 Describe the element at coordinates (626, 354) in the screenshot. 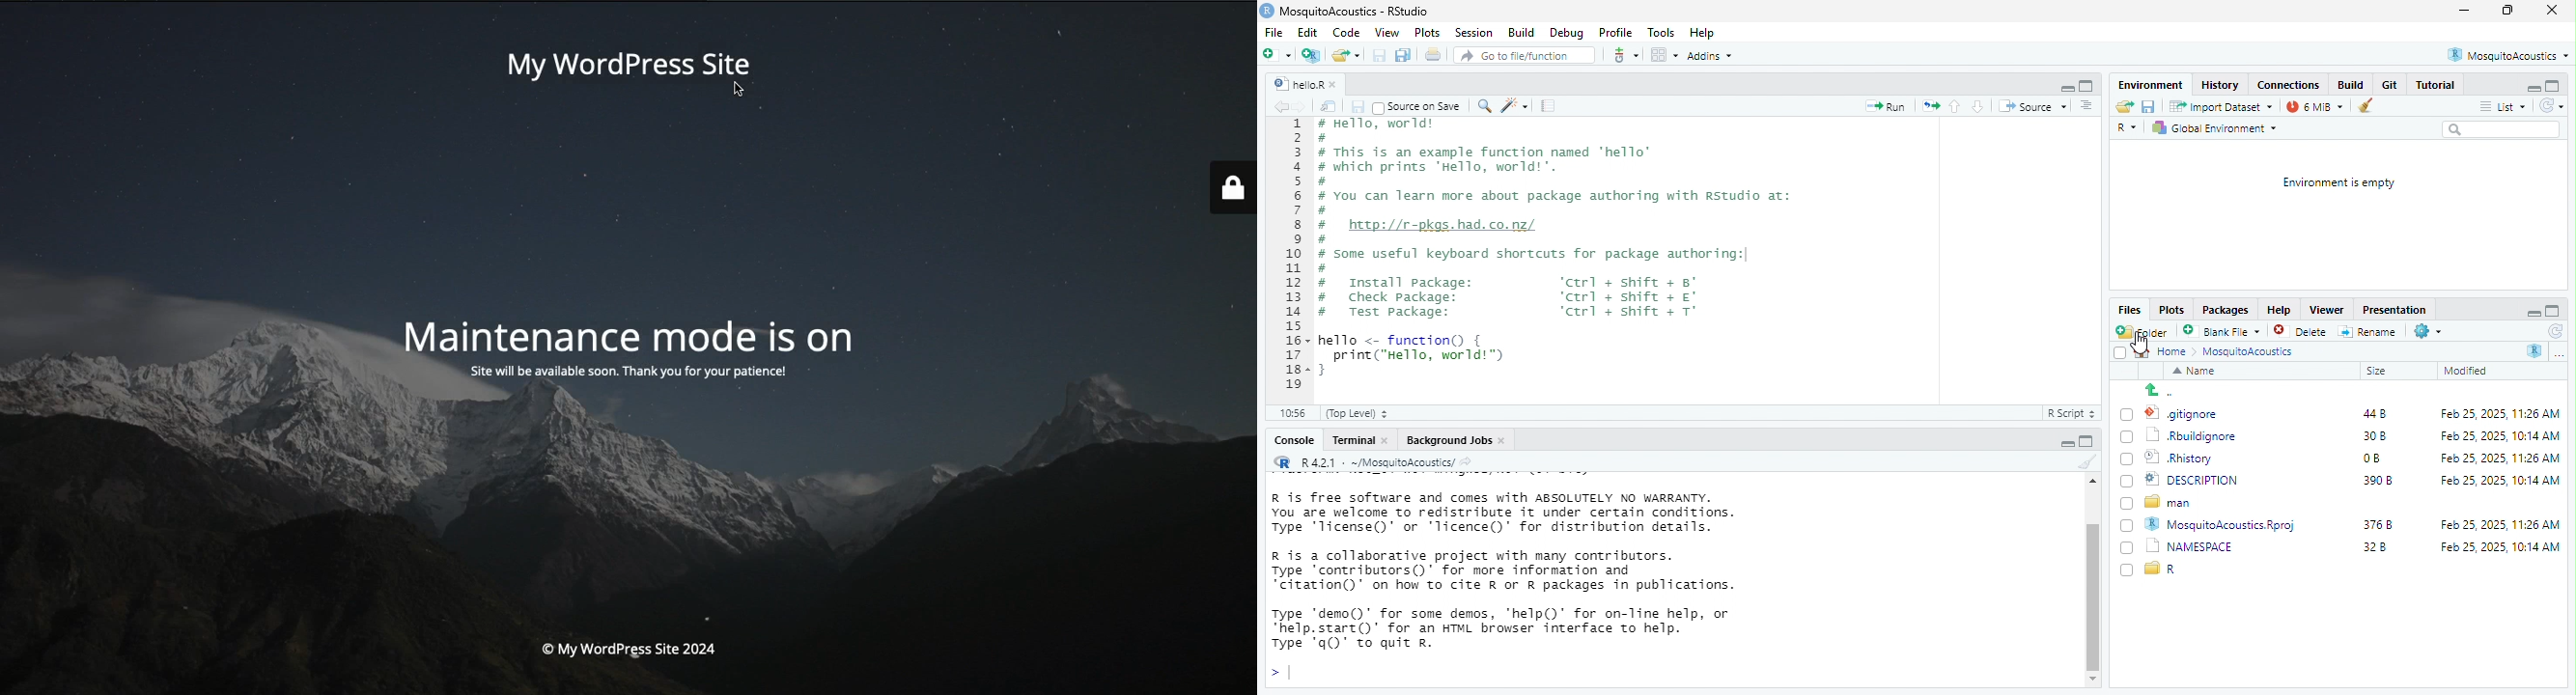

I see `Mode is on` at that location.